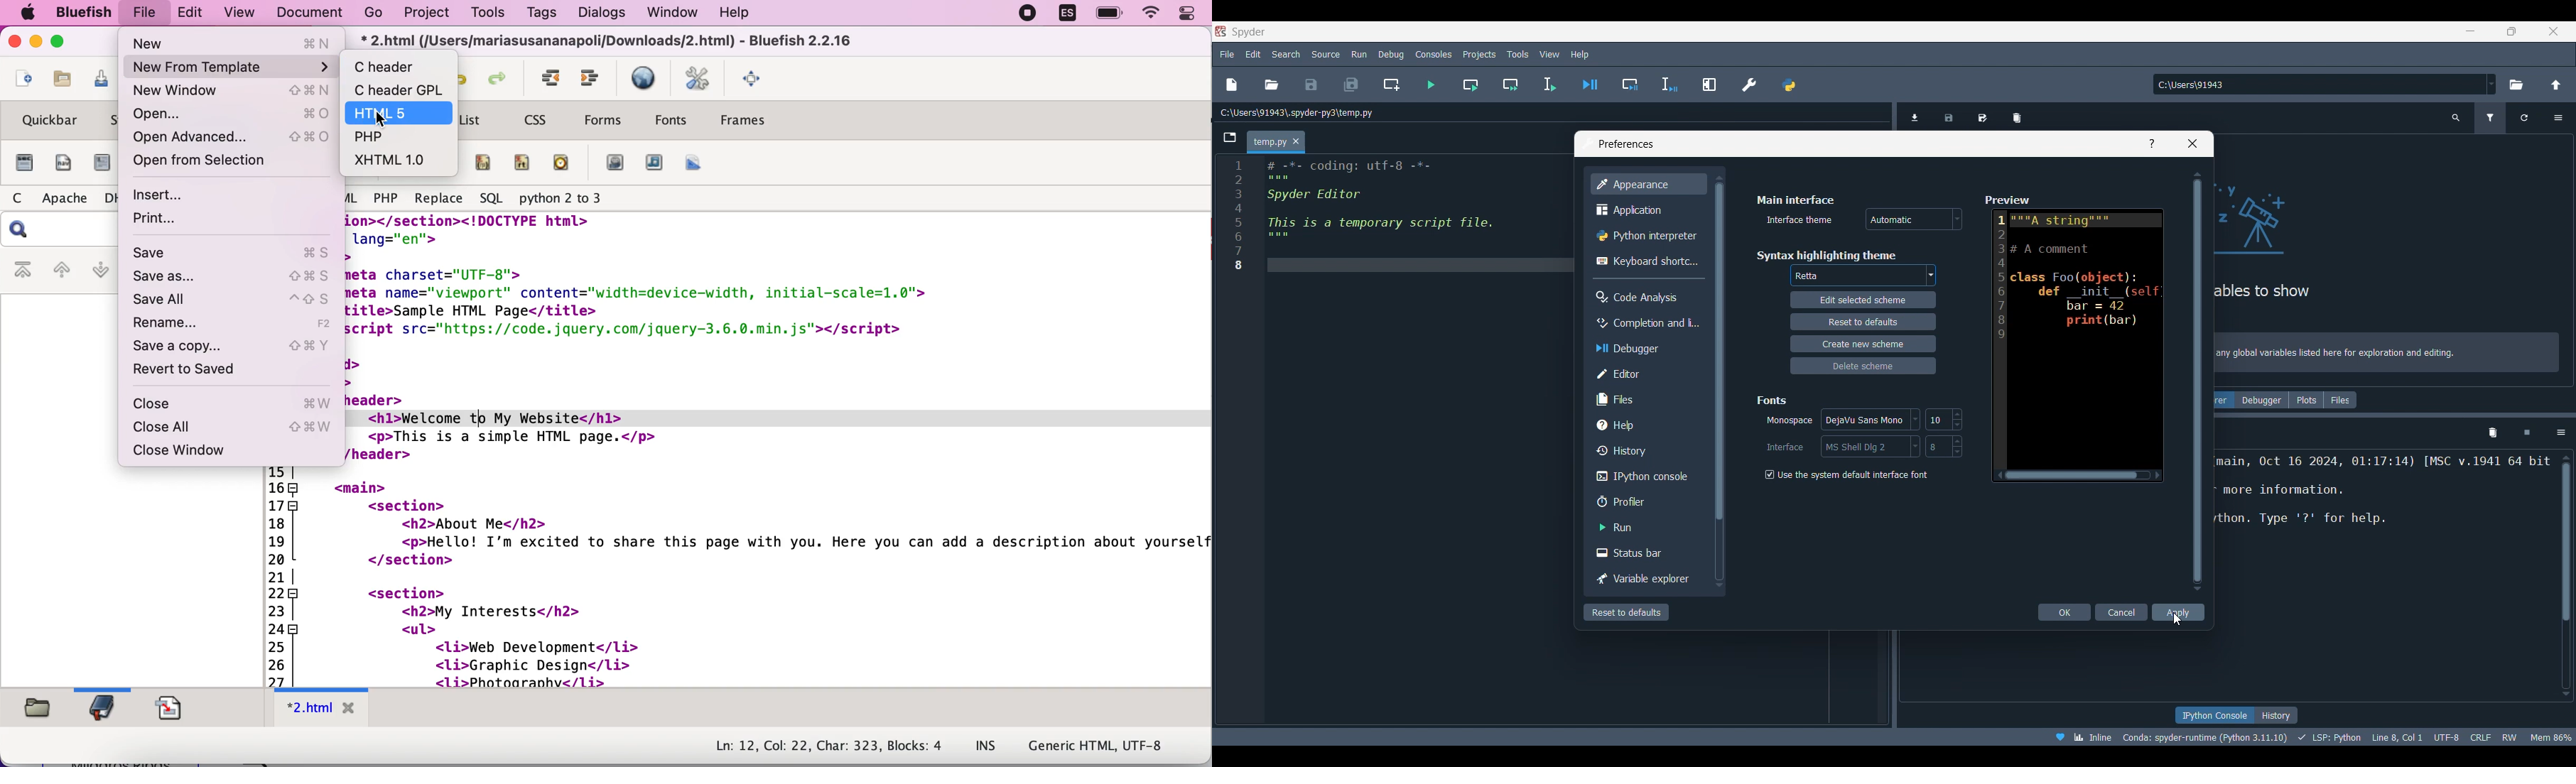 The image size is (2576, 784). What do you see at coordinates (37, 42) in the screenshot?
I see `minimize` at bounding box center [37, 42].